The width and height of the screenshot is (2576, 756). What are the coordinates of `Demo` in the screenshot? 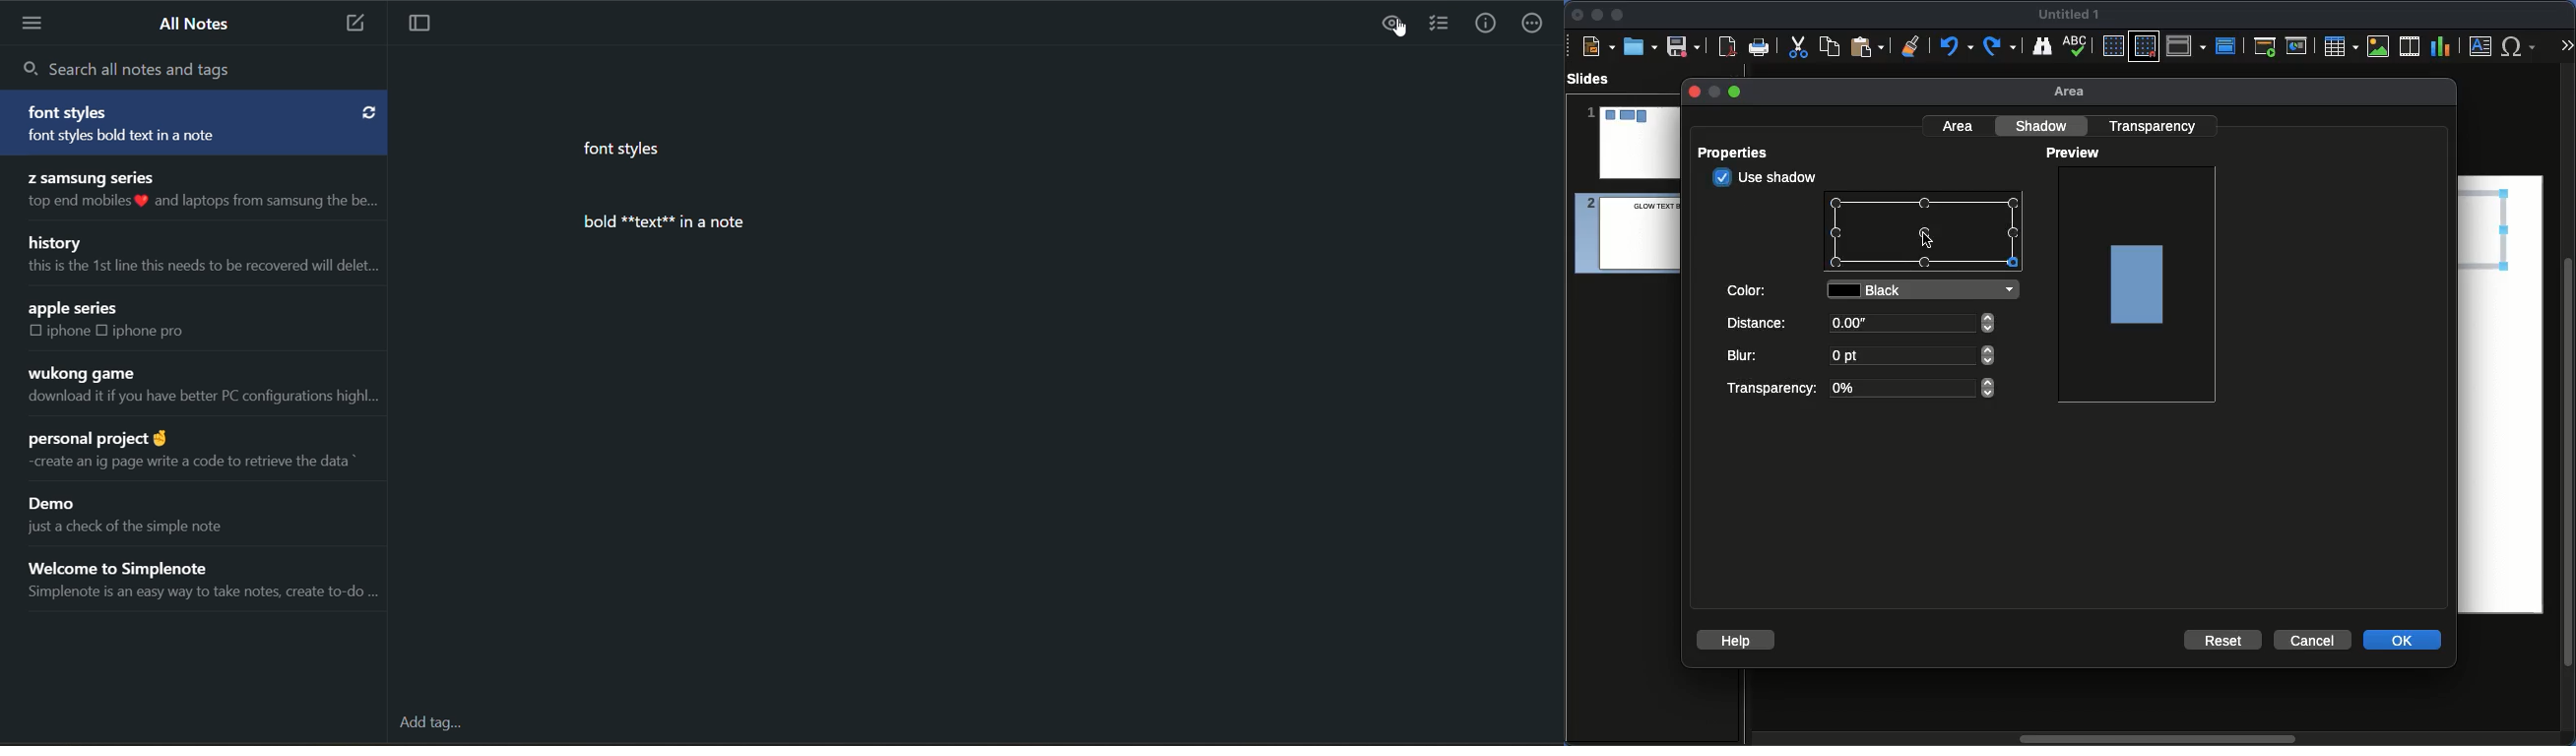 It's located at (58, 505).